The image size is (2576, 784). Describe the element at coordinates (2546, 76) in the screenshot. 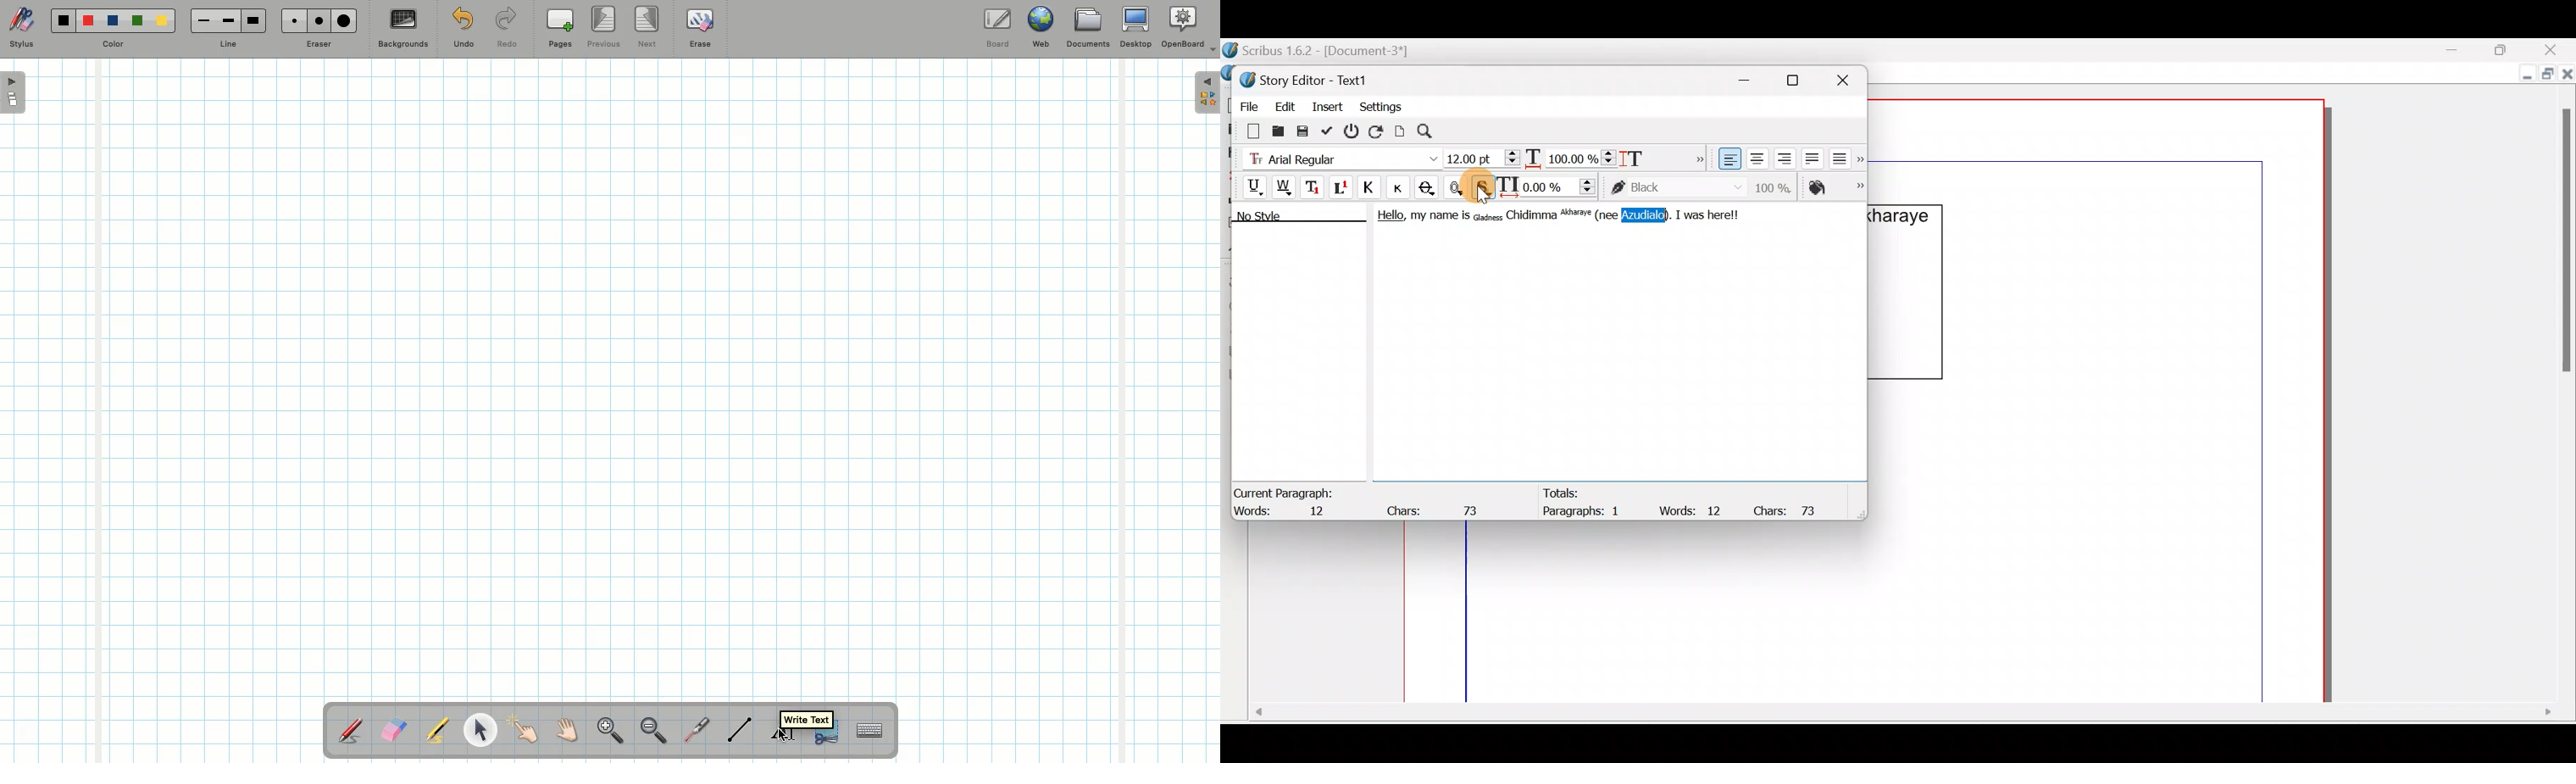

I see `Maximize` at that location.